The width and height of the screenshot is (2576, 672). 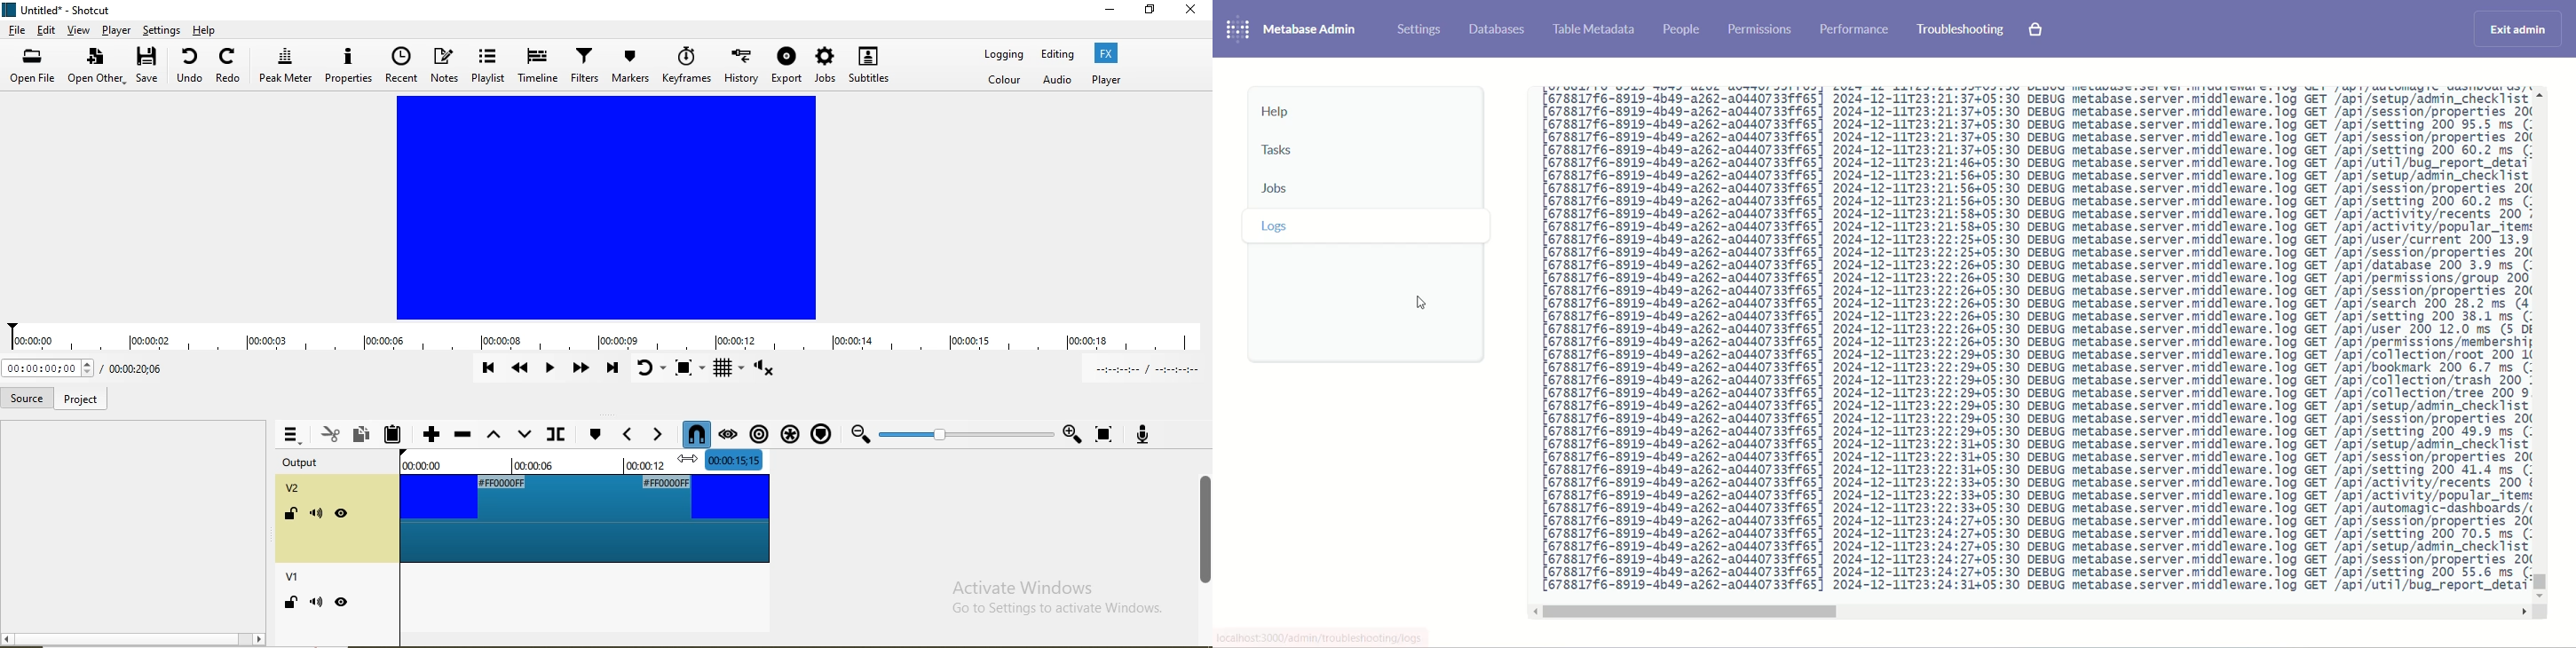 I want to click on v2, so click(x=296, y=490).